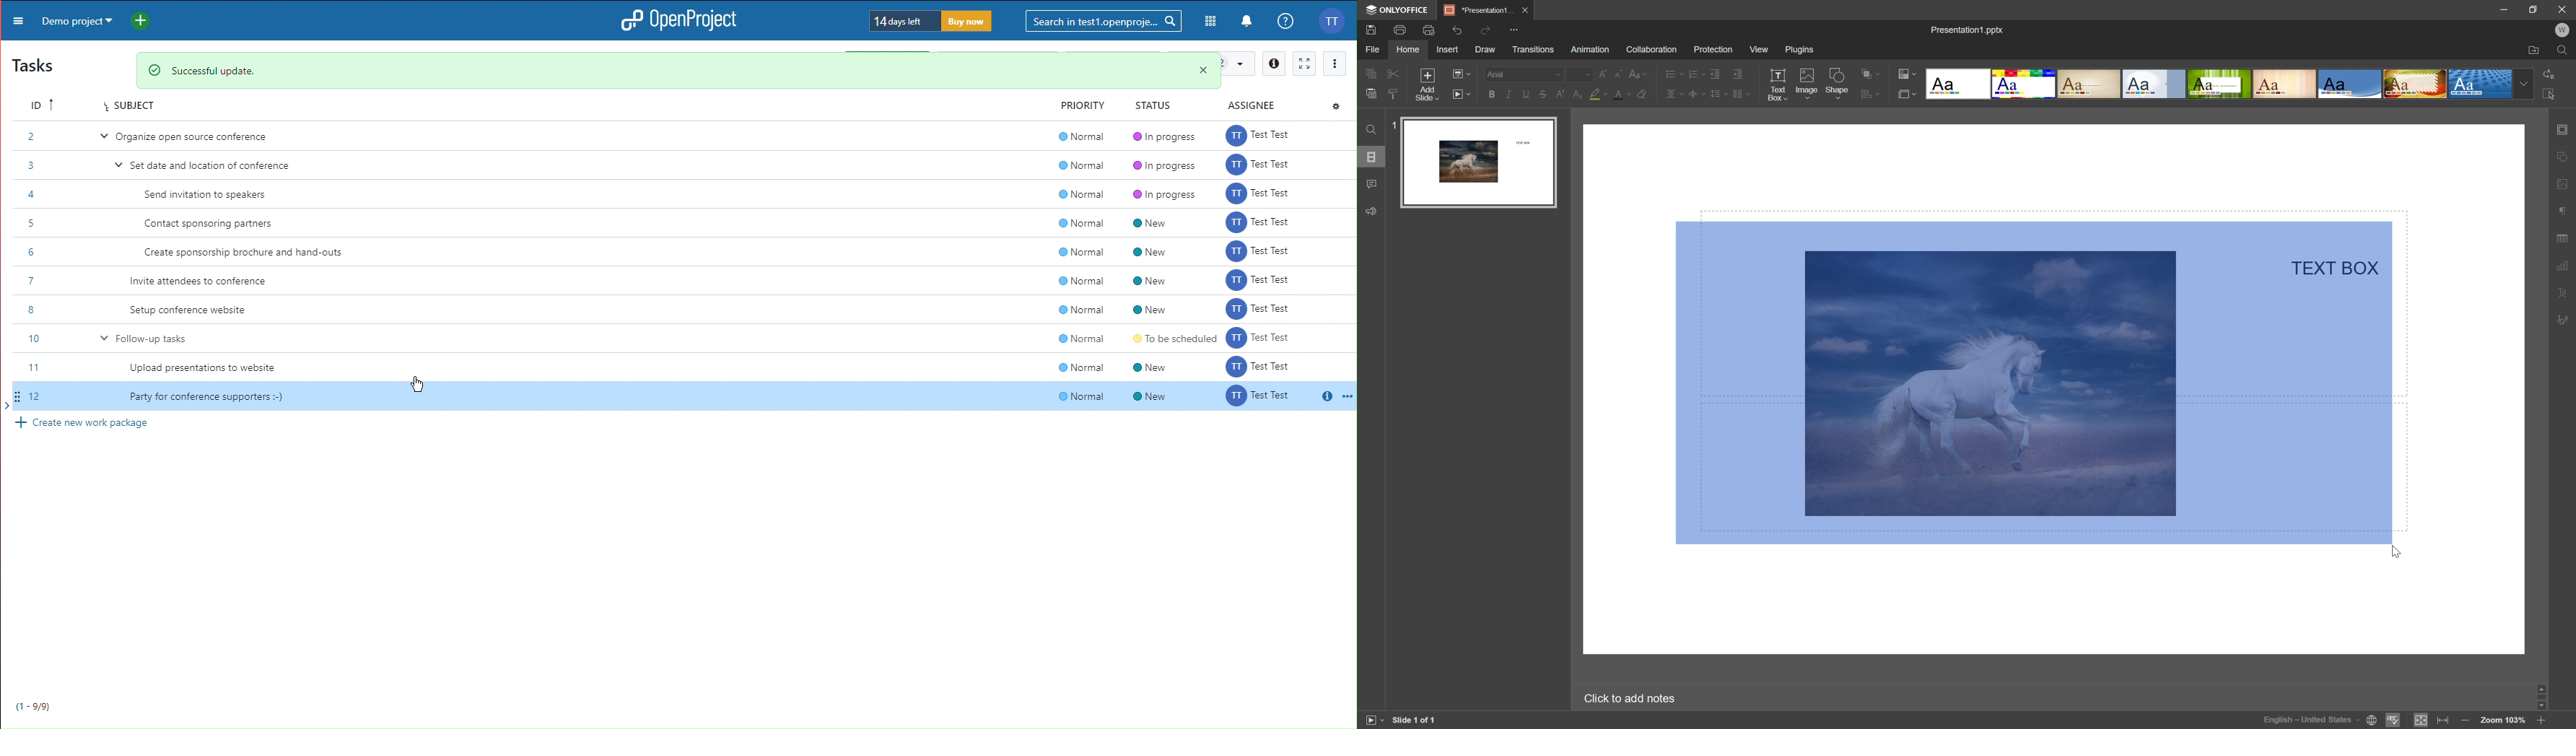 The width and height of the screenshot is (2576, 756). Describe the element at coordinates (2564, 212) in the screenshot. I see `paragraph settings` at that location.